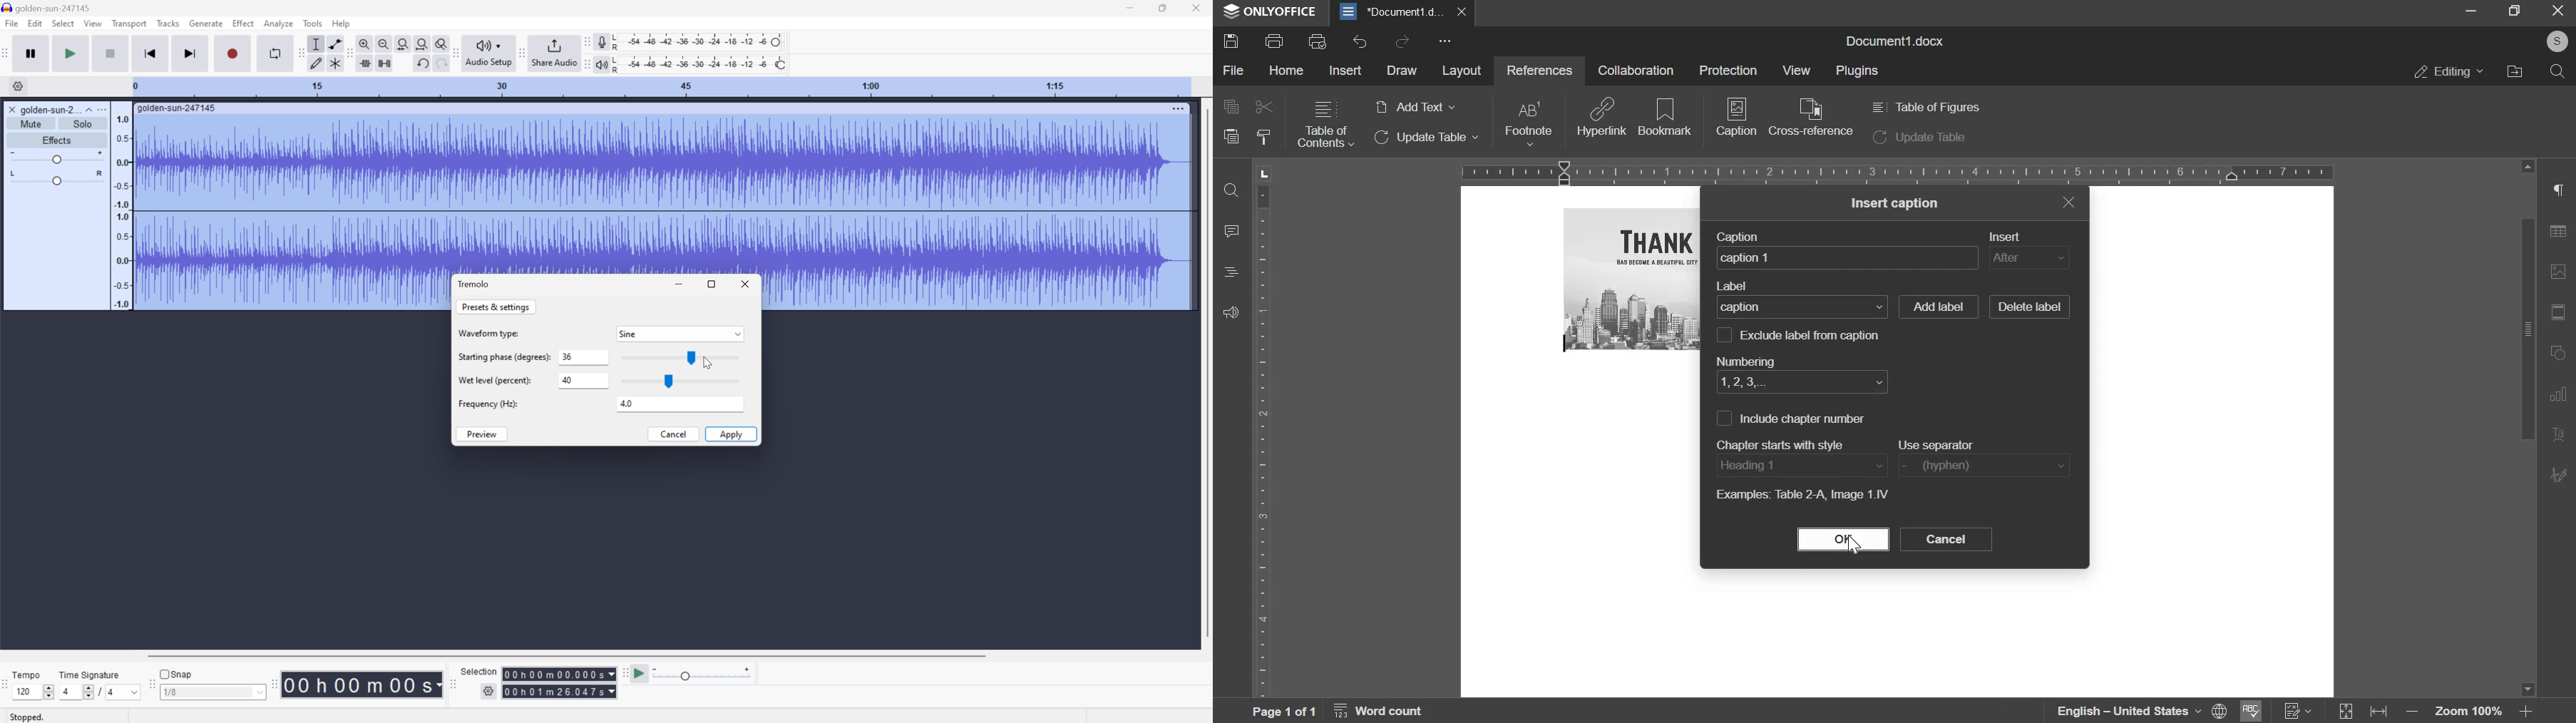  Describe the element at coordinates (244, 23) in the screenshot. I see `Effect` at that location.